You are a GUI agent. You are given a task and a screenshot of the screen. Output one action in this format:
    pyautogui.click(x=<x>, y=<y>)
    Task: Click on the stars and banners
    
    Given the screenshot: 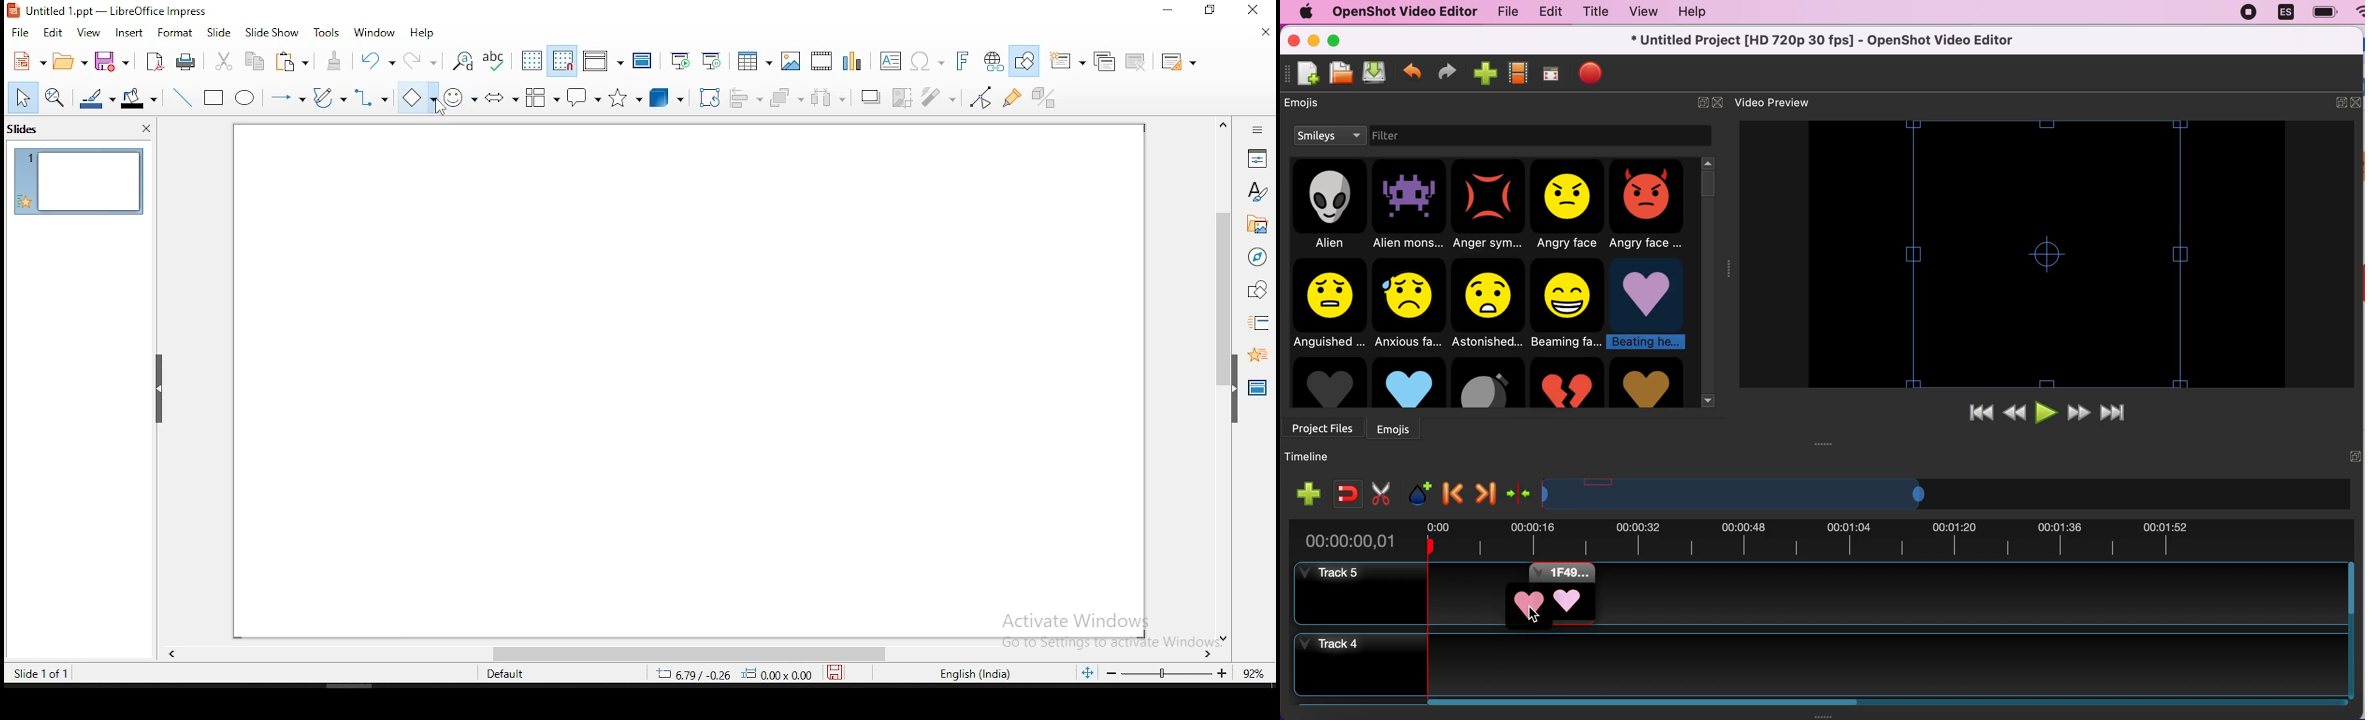 What is the action you would take?
    pyautogui.click(x=624, y=98)
    